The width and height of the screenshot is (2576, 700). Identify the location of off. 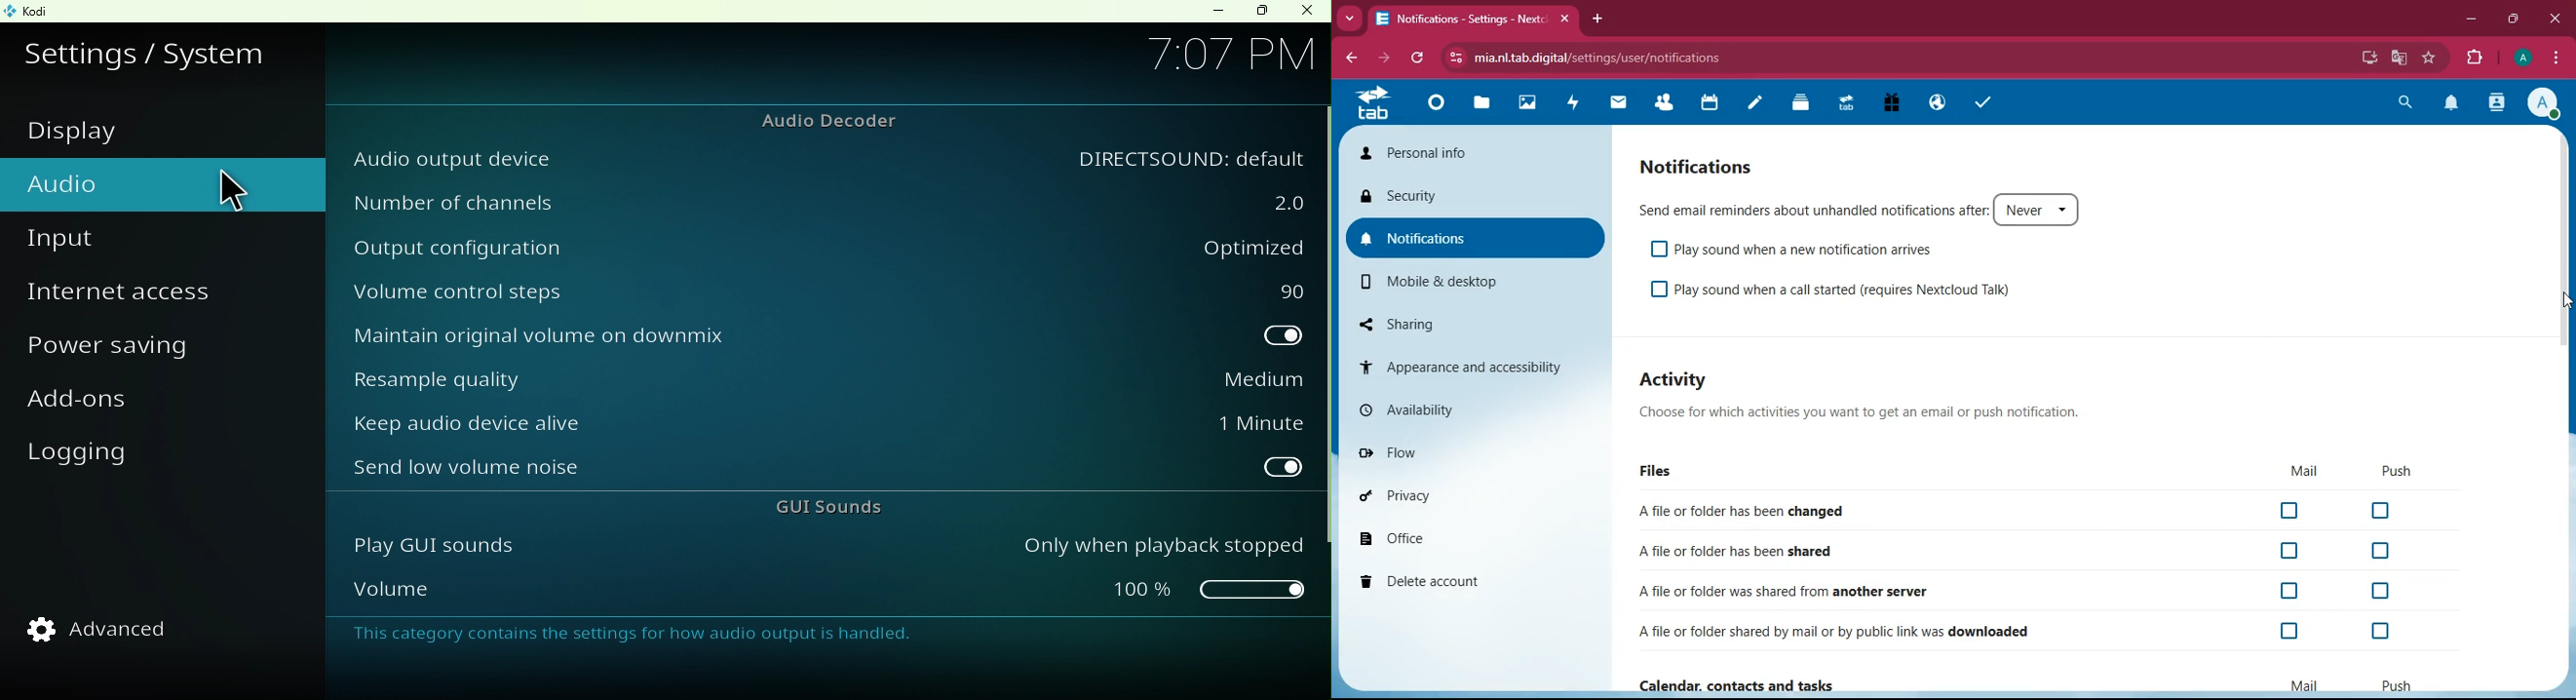
(2377, 549).